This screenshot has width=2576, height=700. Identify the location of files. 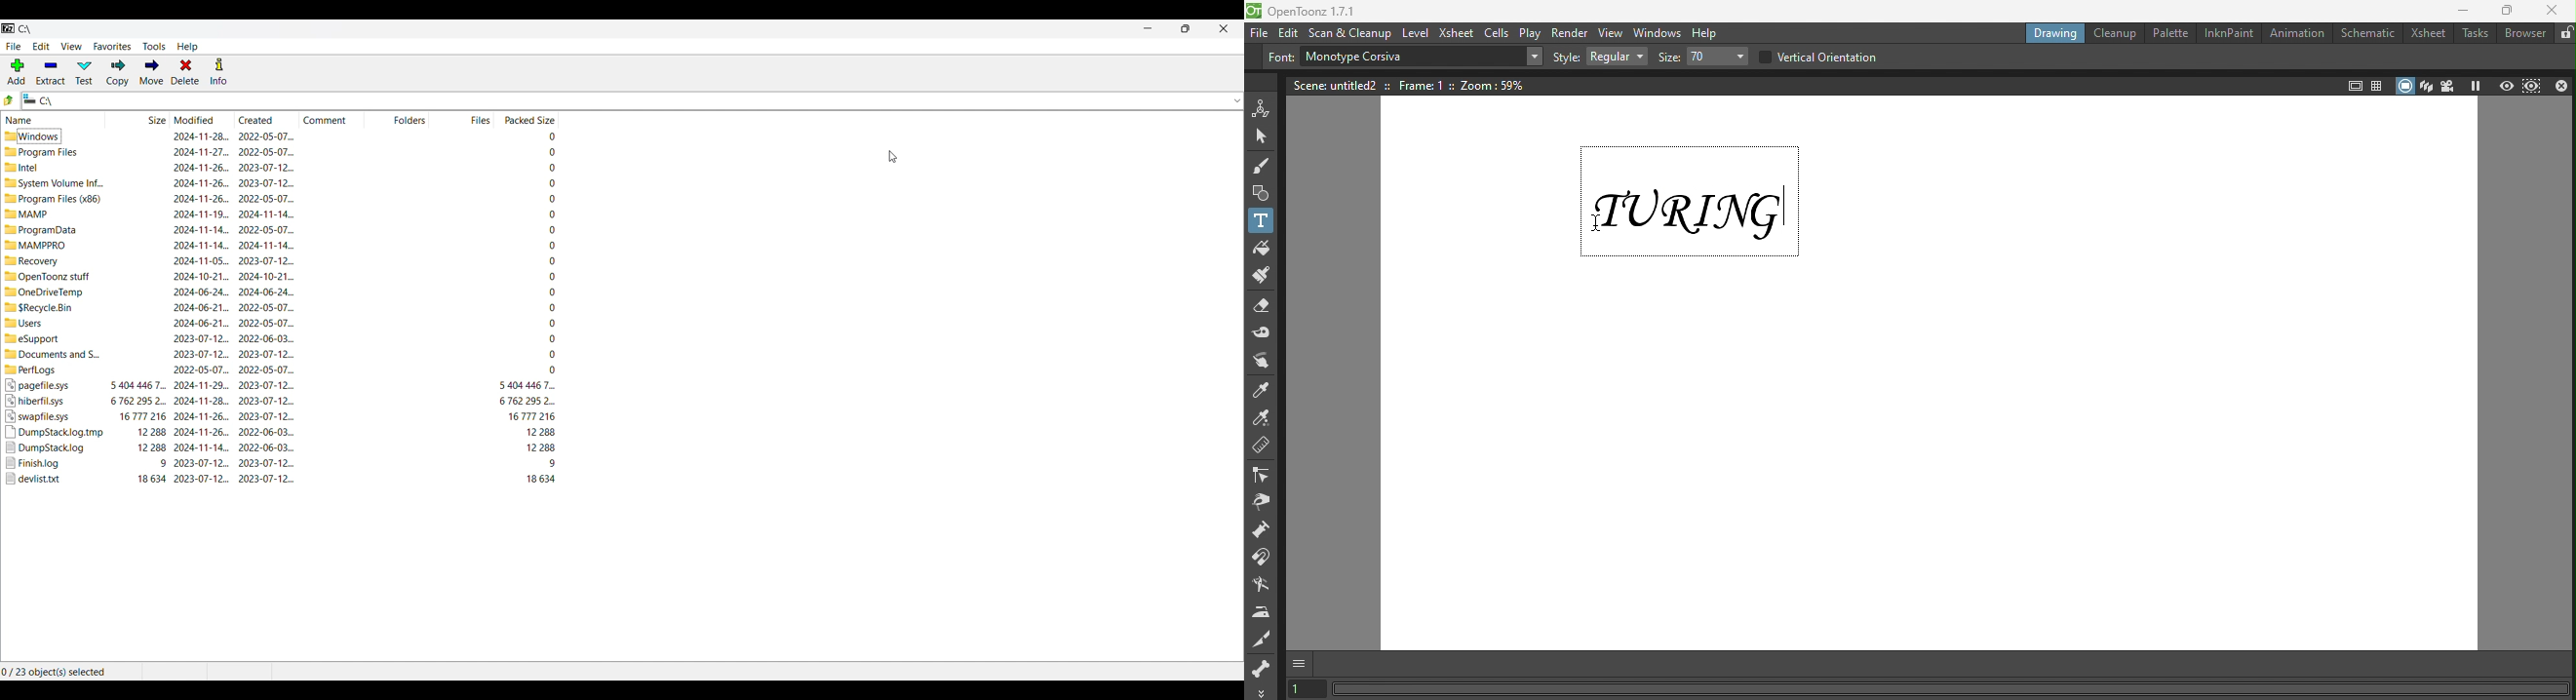
(53, 432).